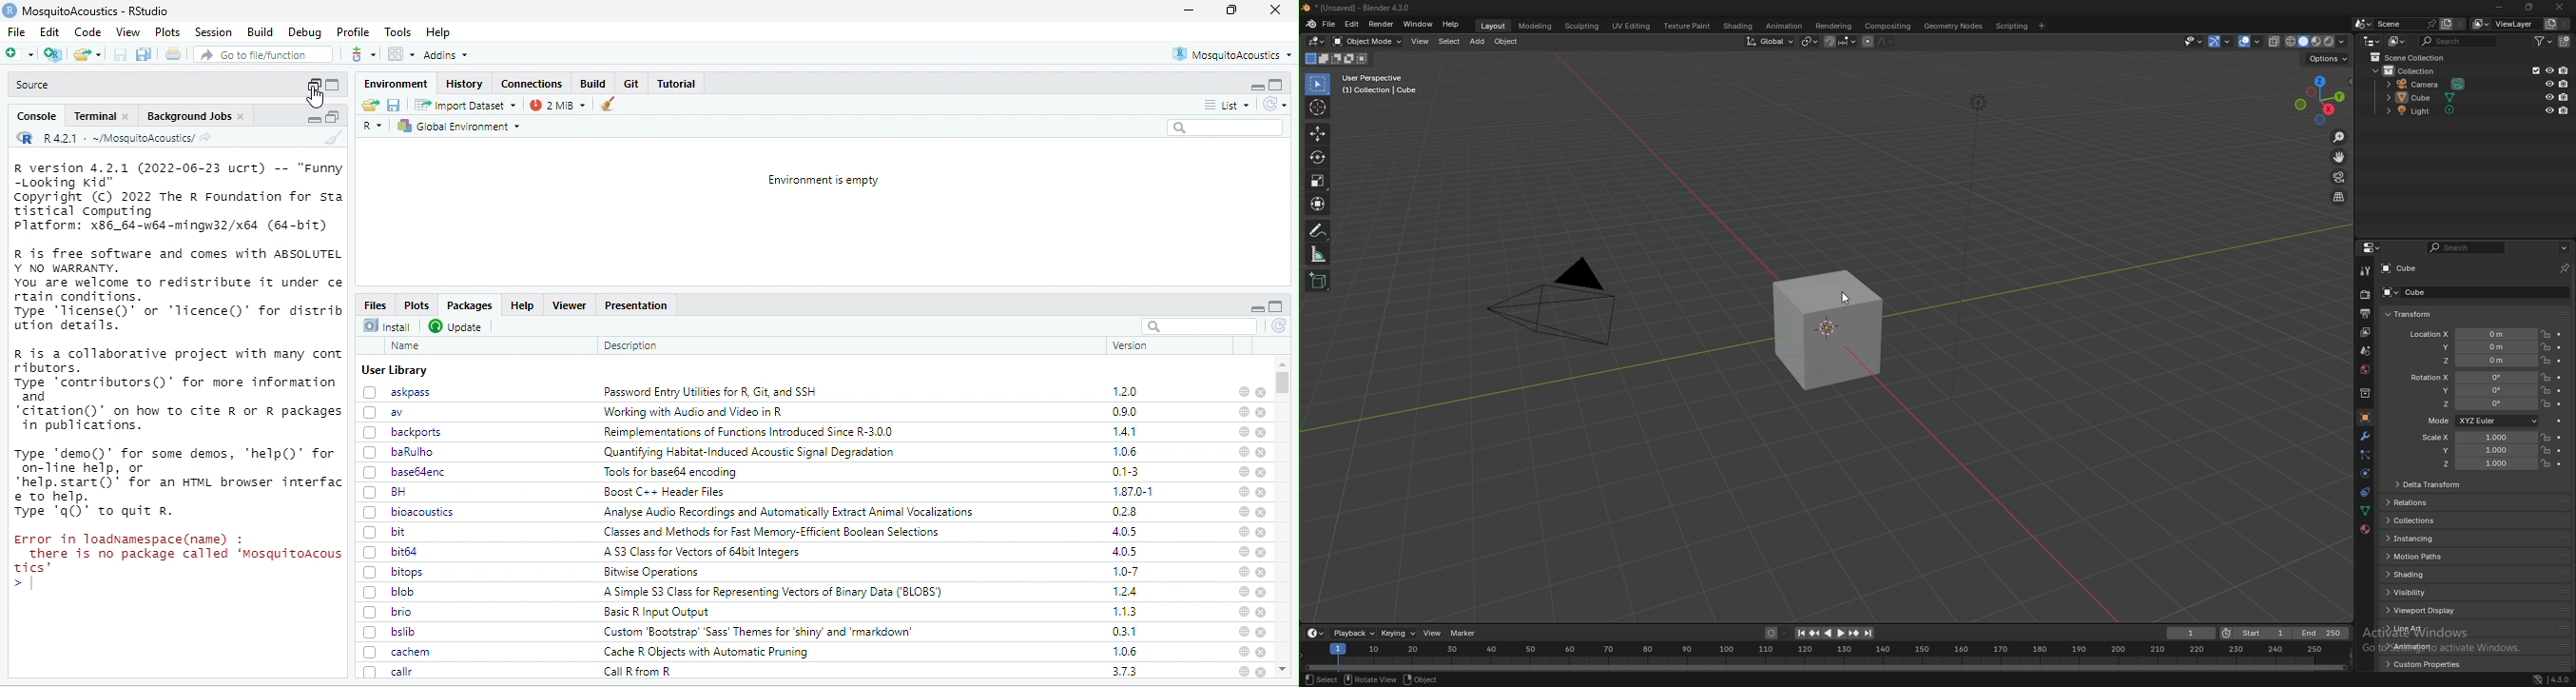 This screenshot has width=2576, height=700. I want to click on BH, so click(388, 491).